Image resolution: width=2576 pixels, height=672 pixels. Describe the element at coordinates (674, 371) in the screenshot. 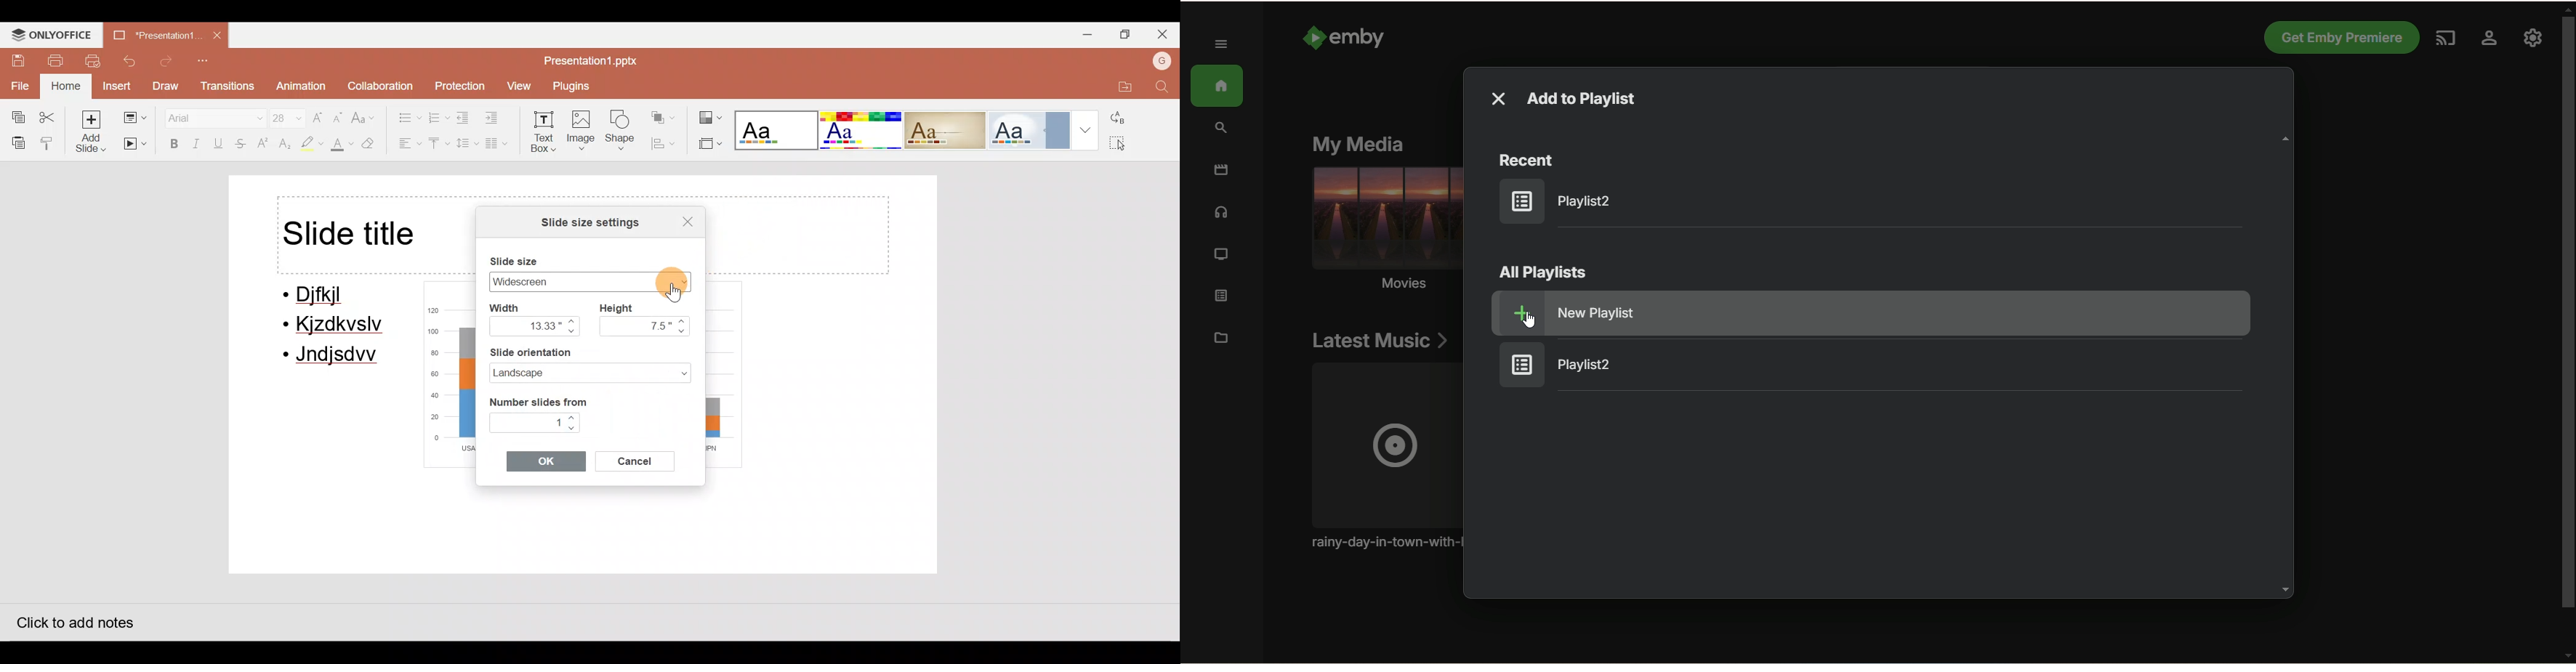

I see `Slide orientation dropdown` at that location.